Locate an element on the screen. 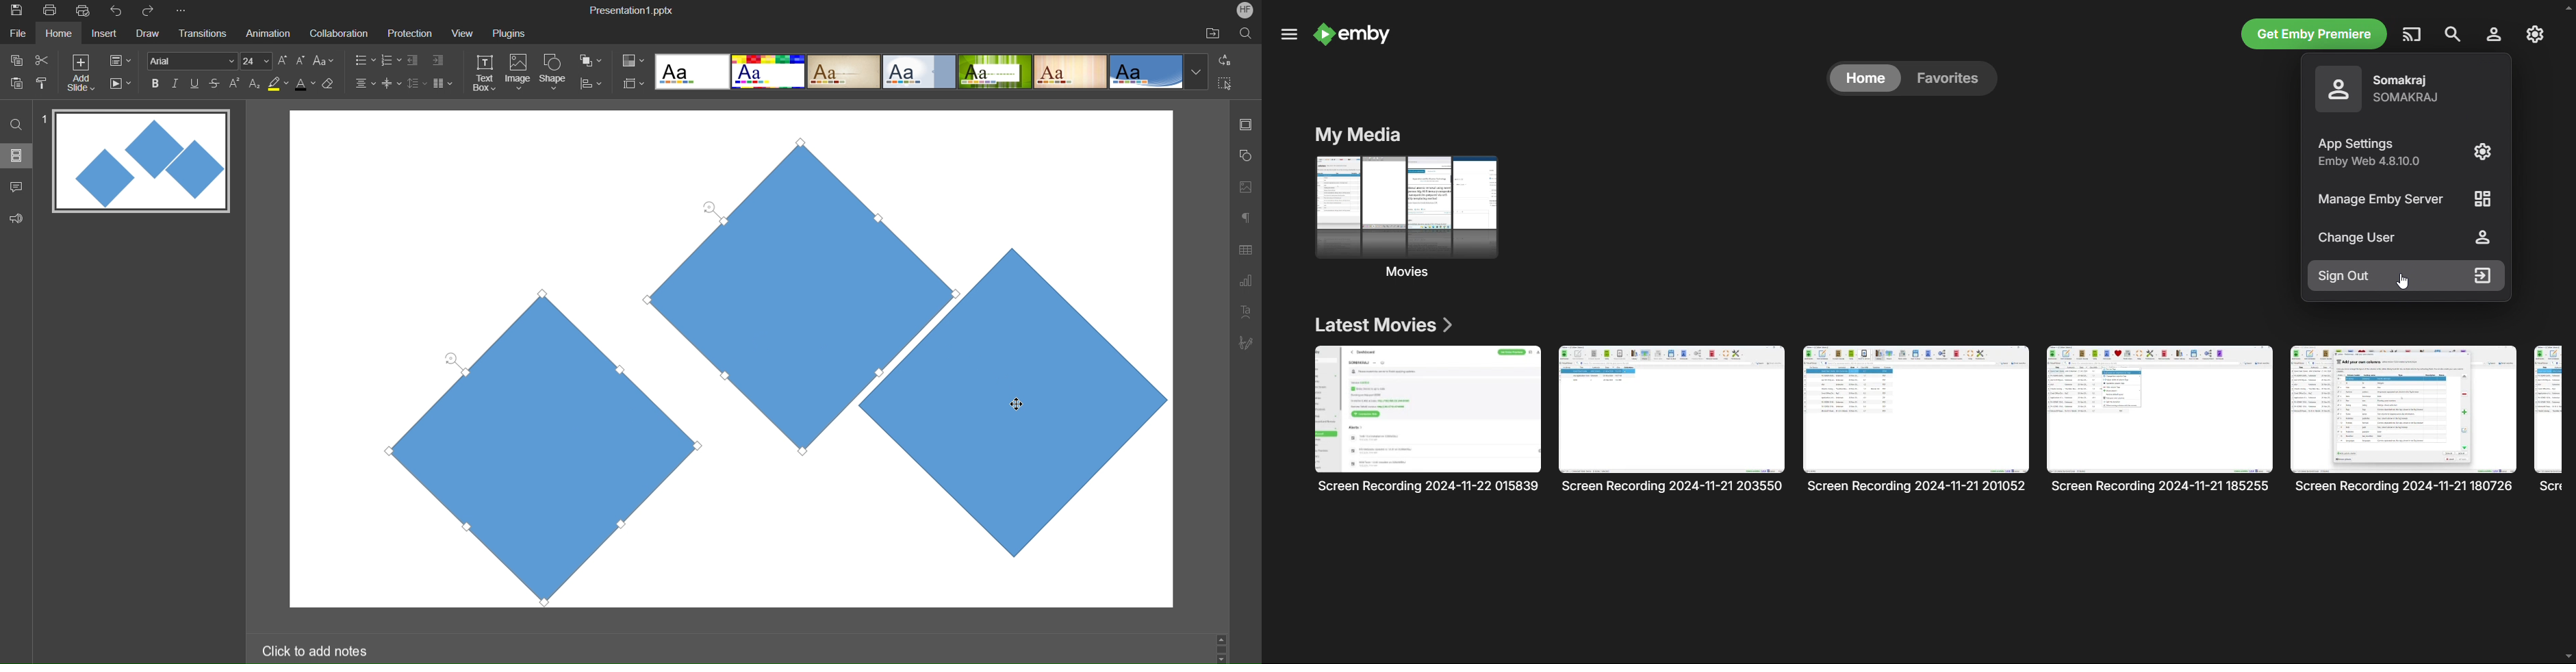 This screenshot has width=2576, height=672. latest movies is located at coordinates (1383, 325).